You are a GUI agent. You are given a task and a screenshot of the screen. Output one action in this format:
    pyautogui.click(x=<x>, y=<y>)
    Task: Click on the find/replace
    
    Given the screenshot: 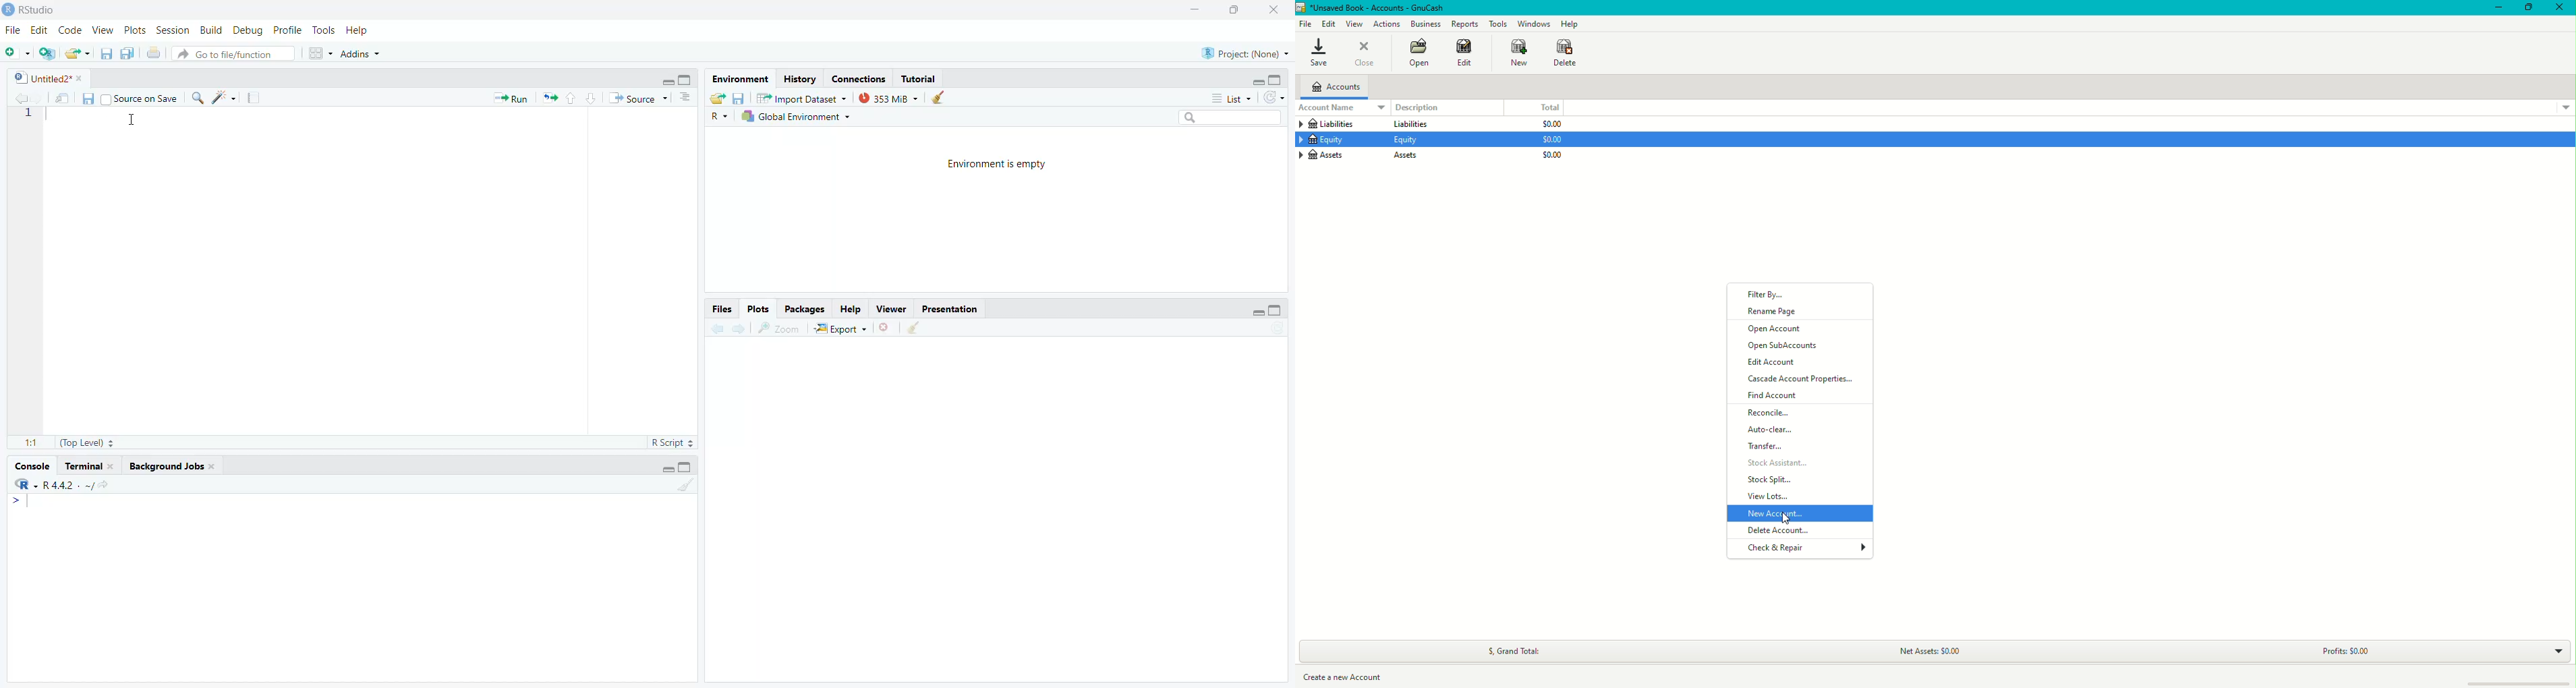 What is the action you would take?
    pyautogui.click(x=197, y=98)
    